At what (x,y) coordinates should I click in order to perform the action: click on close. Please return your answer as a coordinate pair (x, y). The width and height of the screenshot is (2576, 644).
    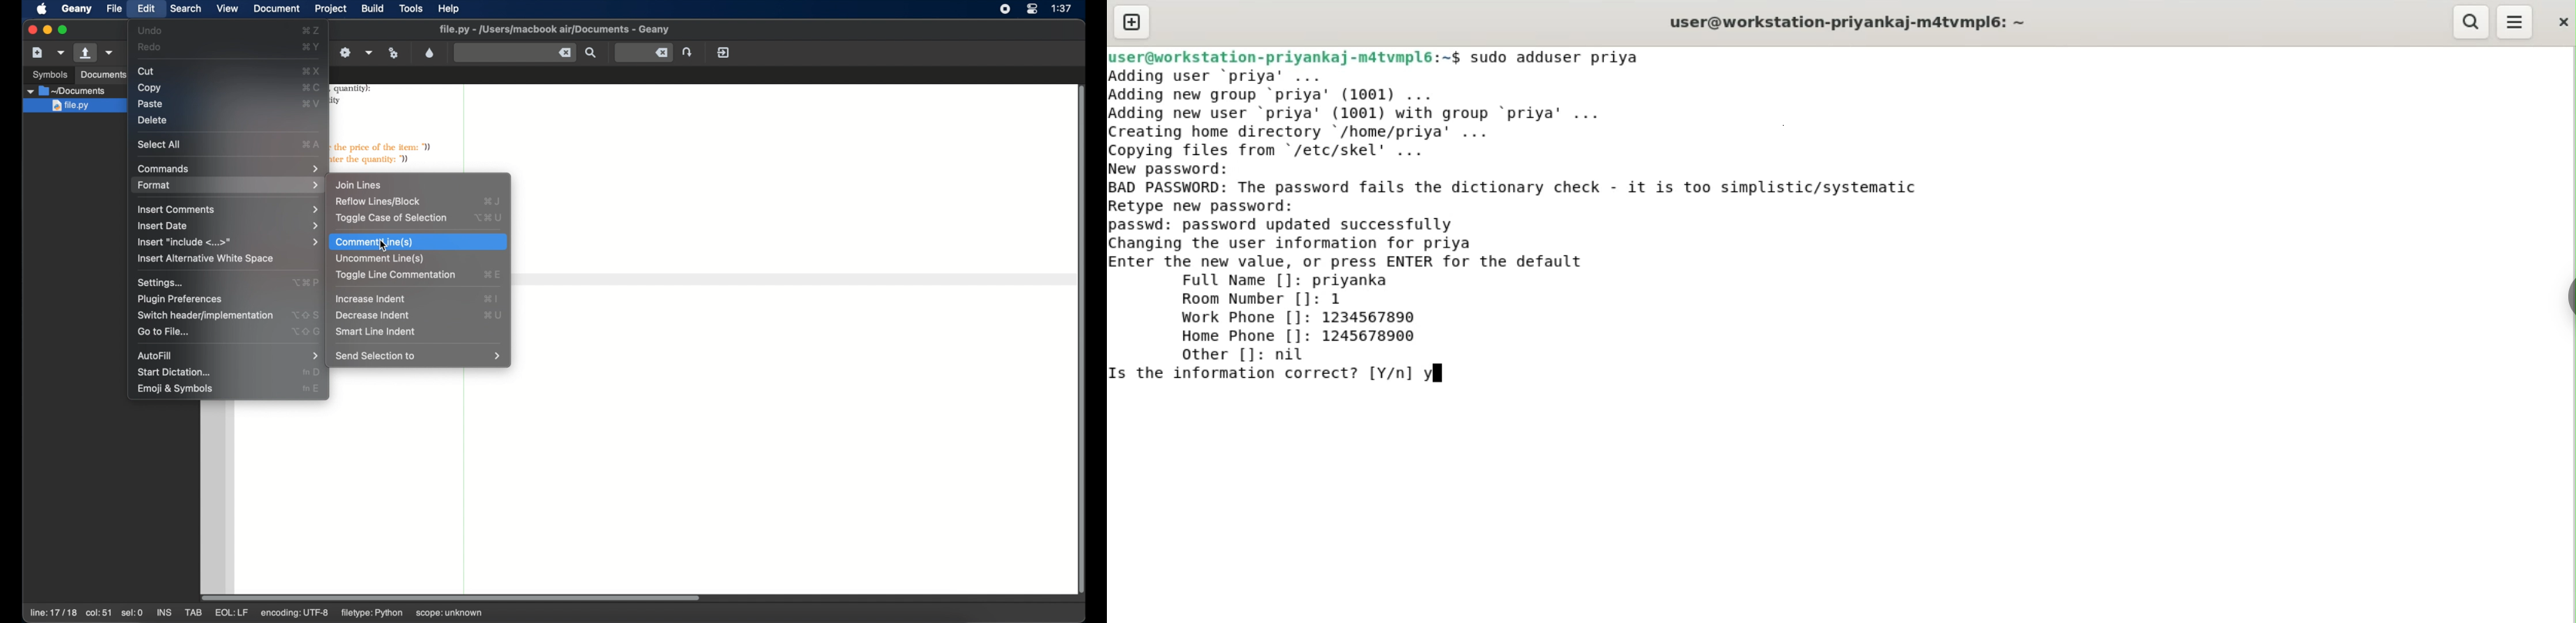
    Looking at the image, I should click on (2561, 18).